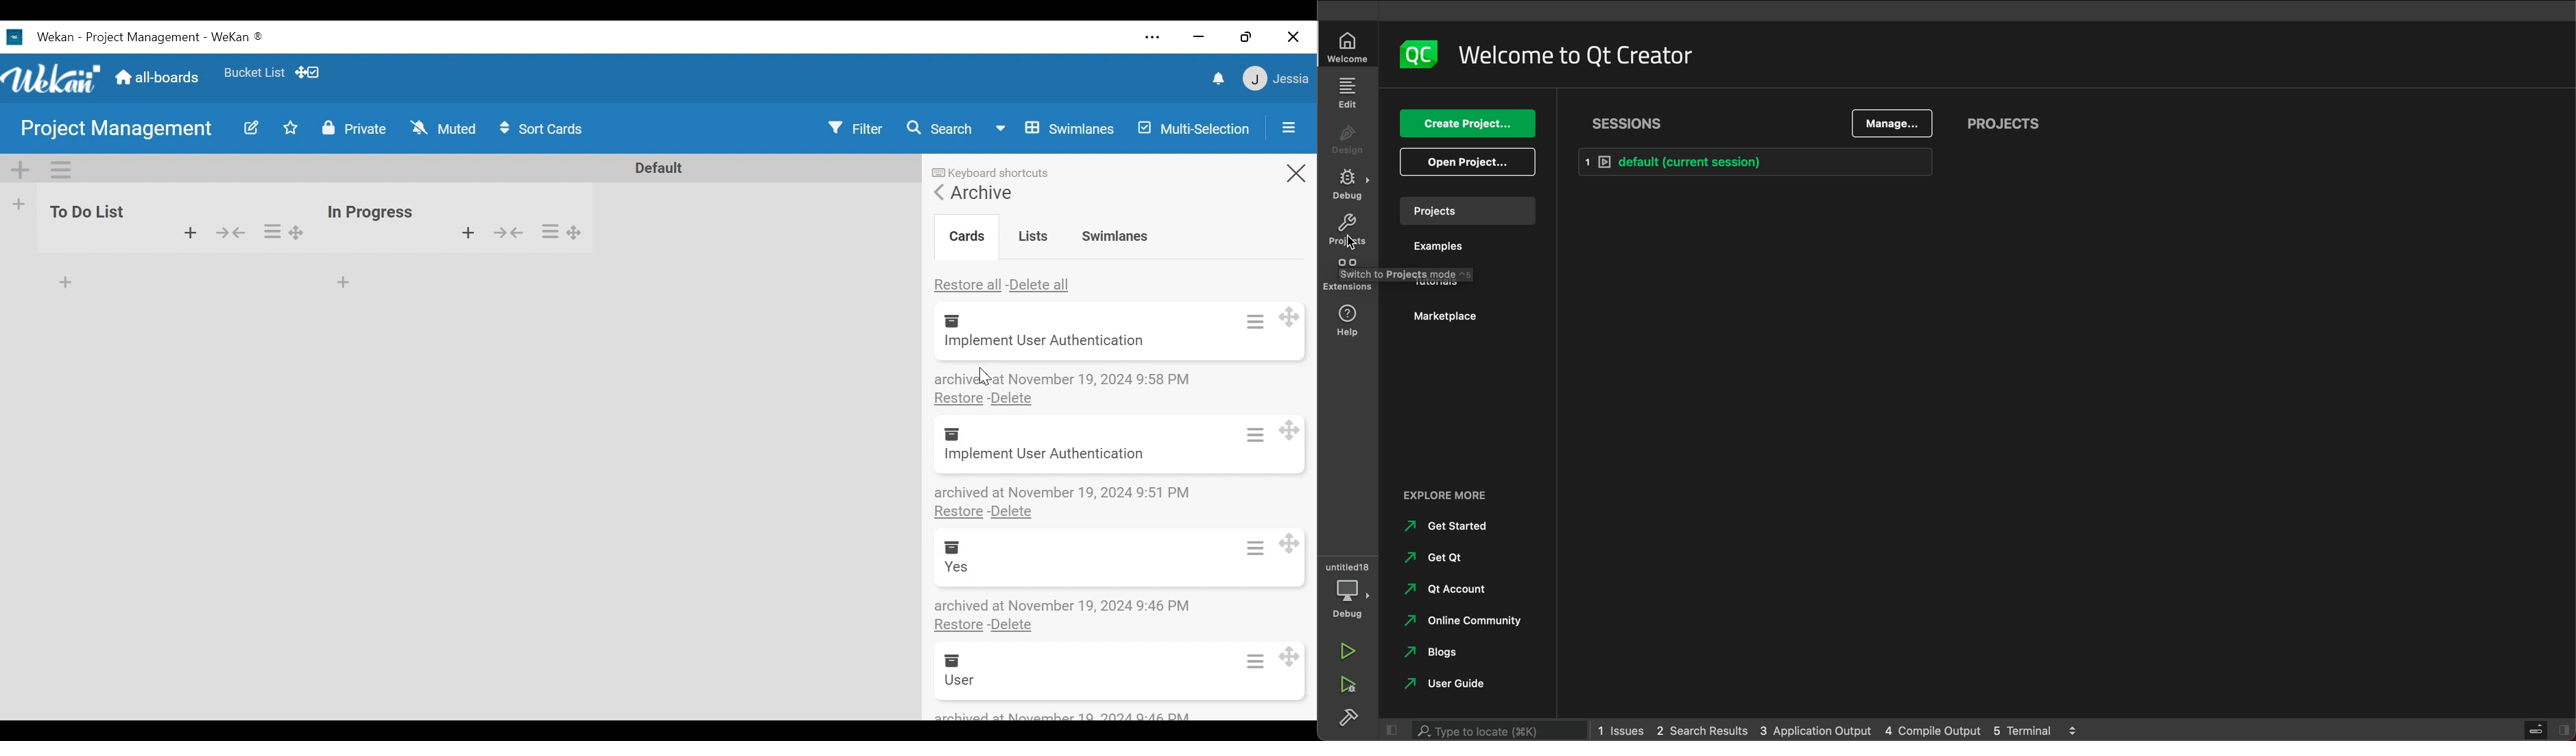 This screenshot has width=2576, height=756. What do you see at coordinates (1350, 243) in the screenshot?
I see `Cursor` at bounding box center [1350, 243].